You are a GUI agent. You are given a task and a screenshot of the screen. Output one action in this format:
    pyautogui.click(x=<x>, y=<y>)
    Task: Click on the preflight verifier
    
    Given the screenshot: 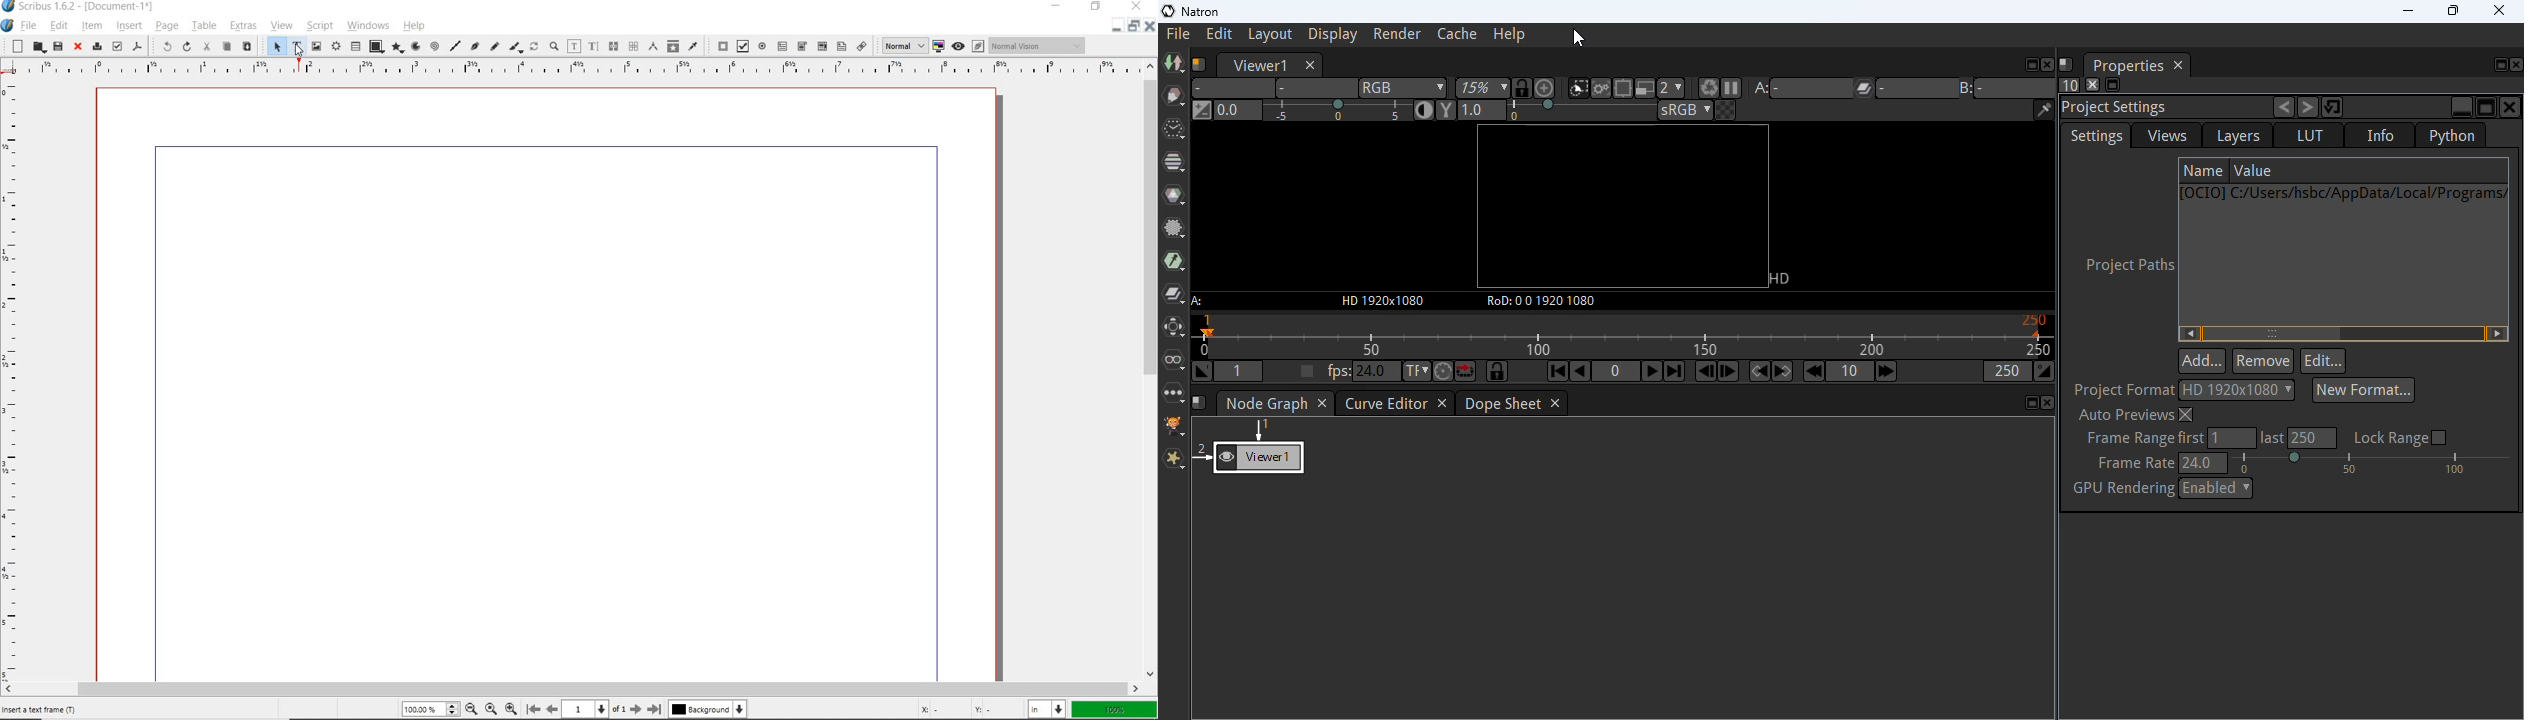 What is the action you would take?
    pyautogui.click(x=117, y=46)
    